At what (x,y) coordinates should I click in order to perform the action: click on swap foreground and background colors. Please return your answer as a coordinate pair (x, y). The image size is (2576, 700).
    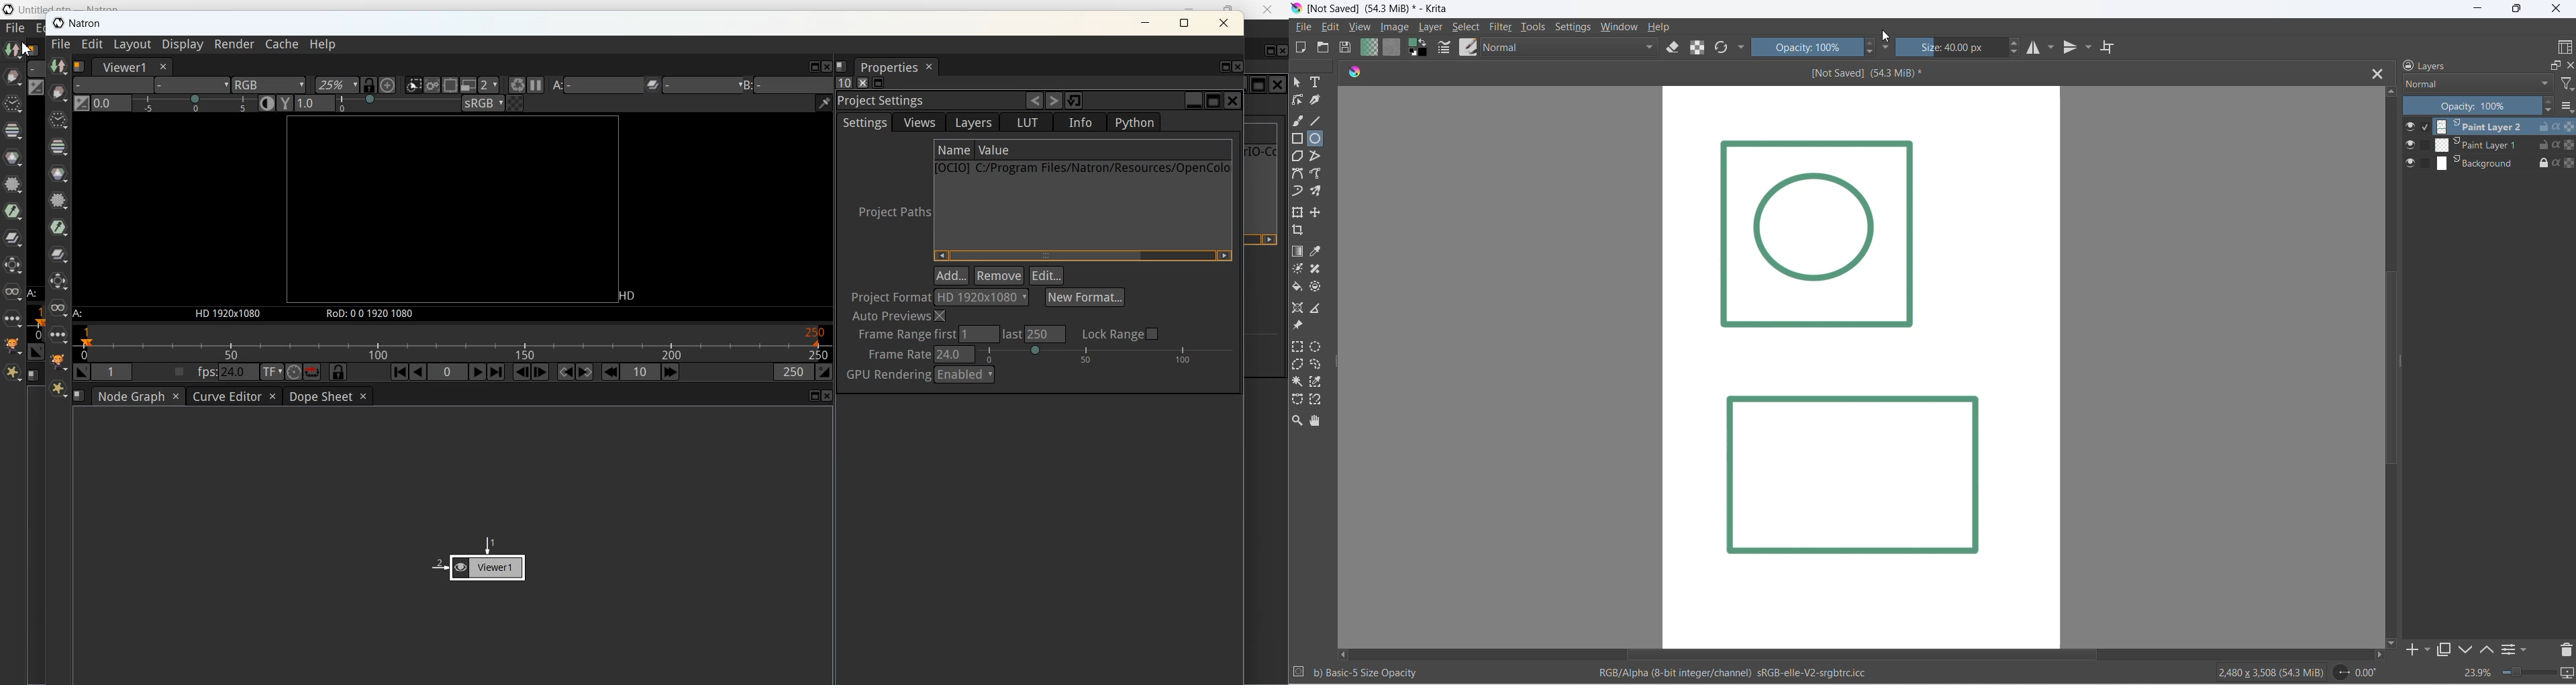
    Looking at the image, I should click on (1419, 48).